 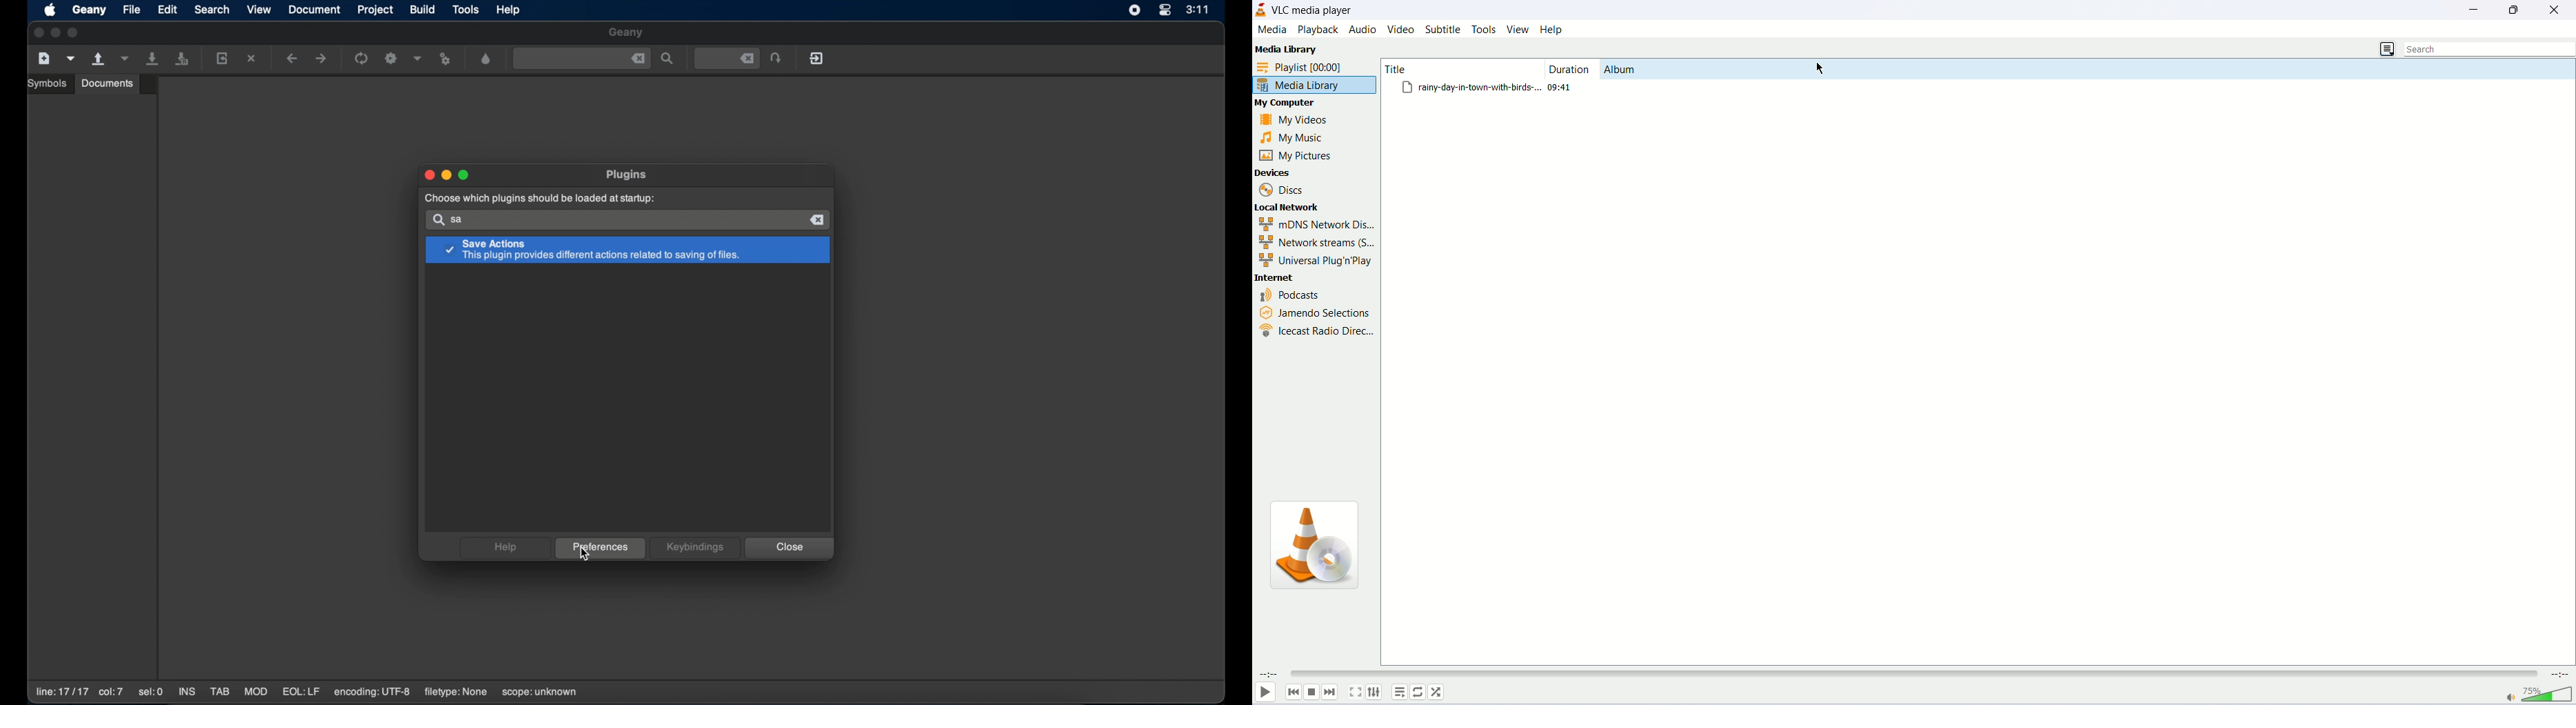 What do you see at coordinates (1265, 693) in the screenshot?
I see `play` at bounding box center [1265, 693].